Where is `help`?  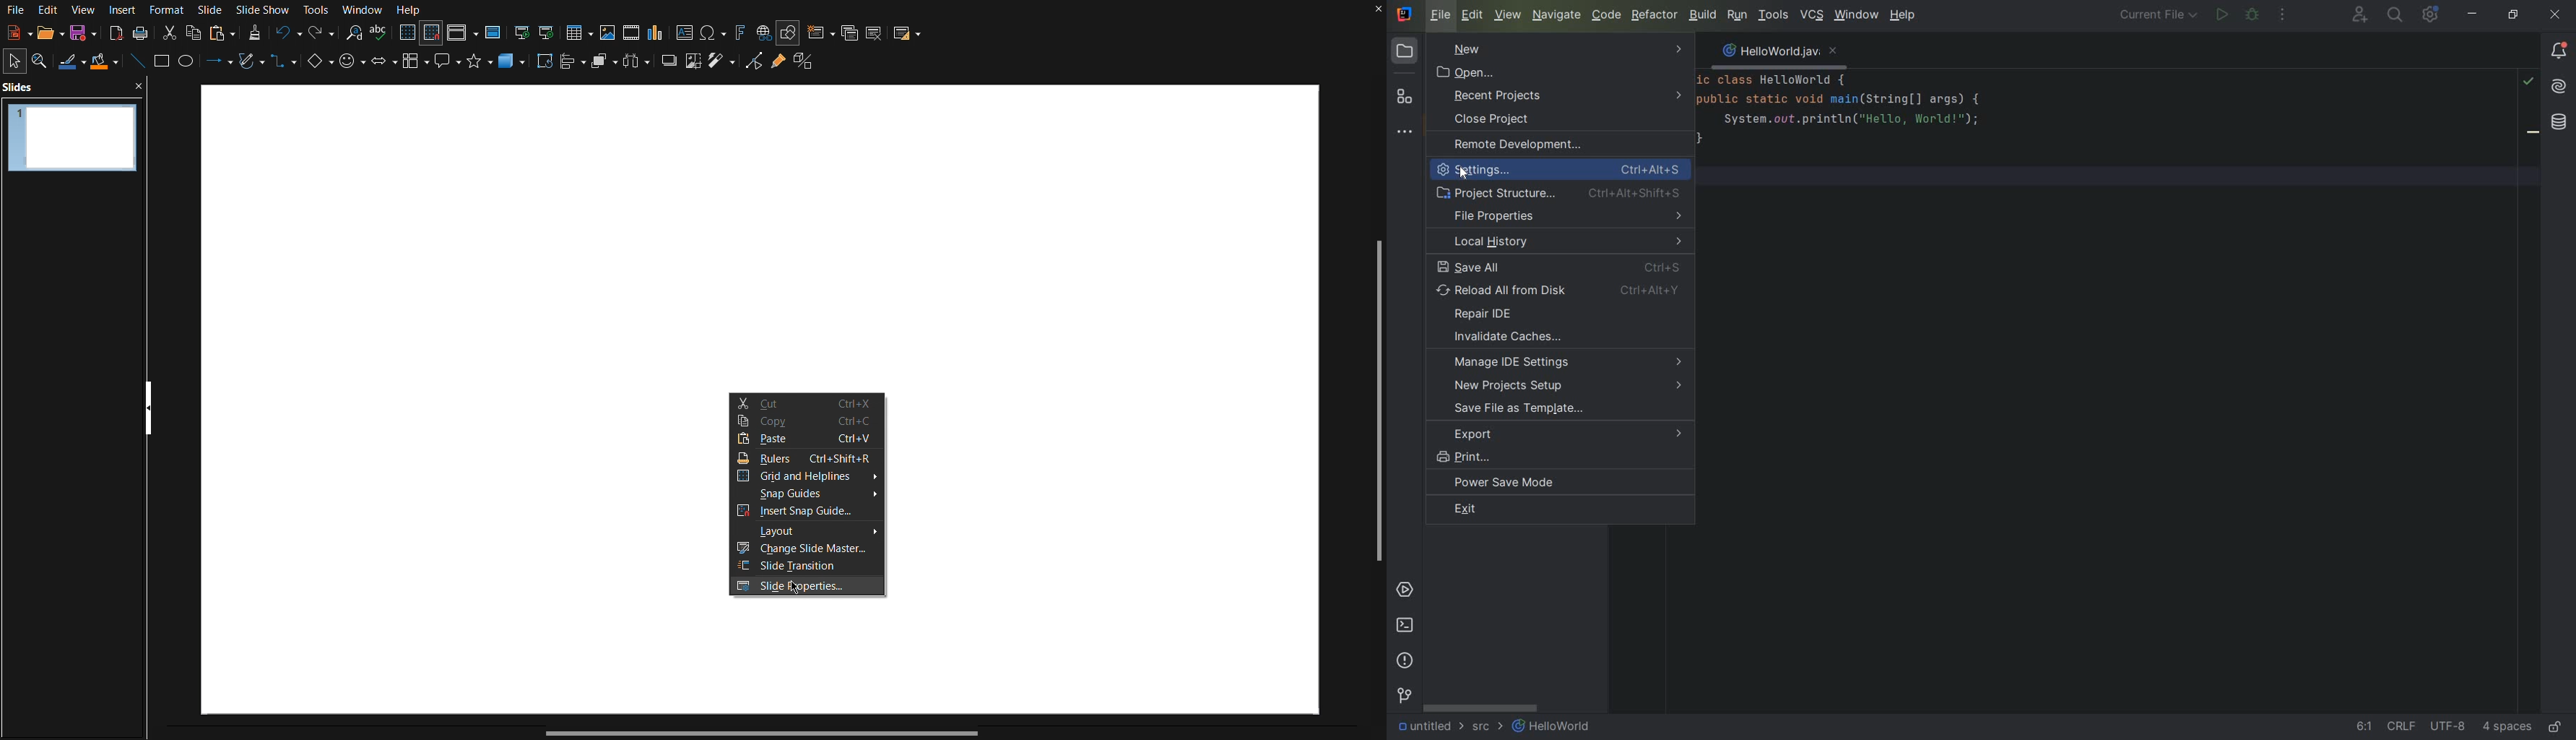
help is located at coordinates (1904, 17).